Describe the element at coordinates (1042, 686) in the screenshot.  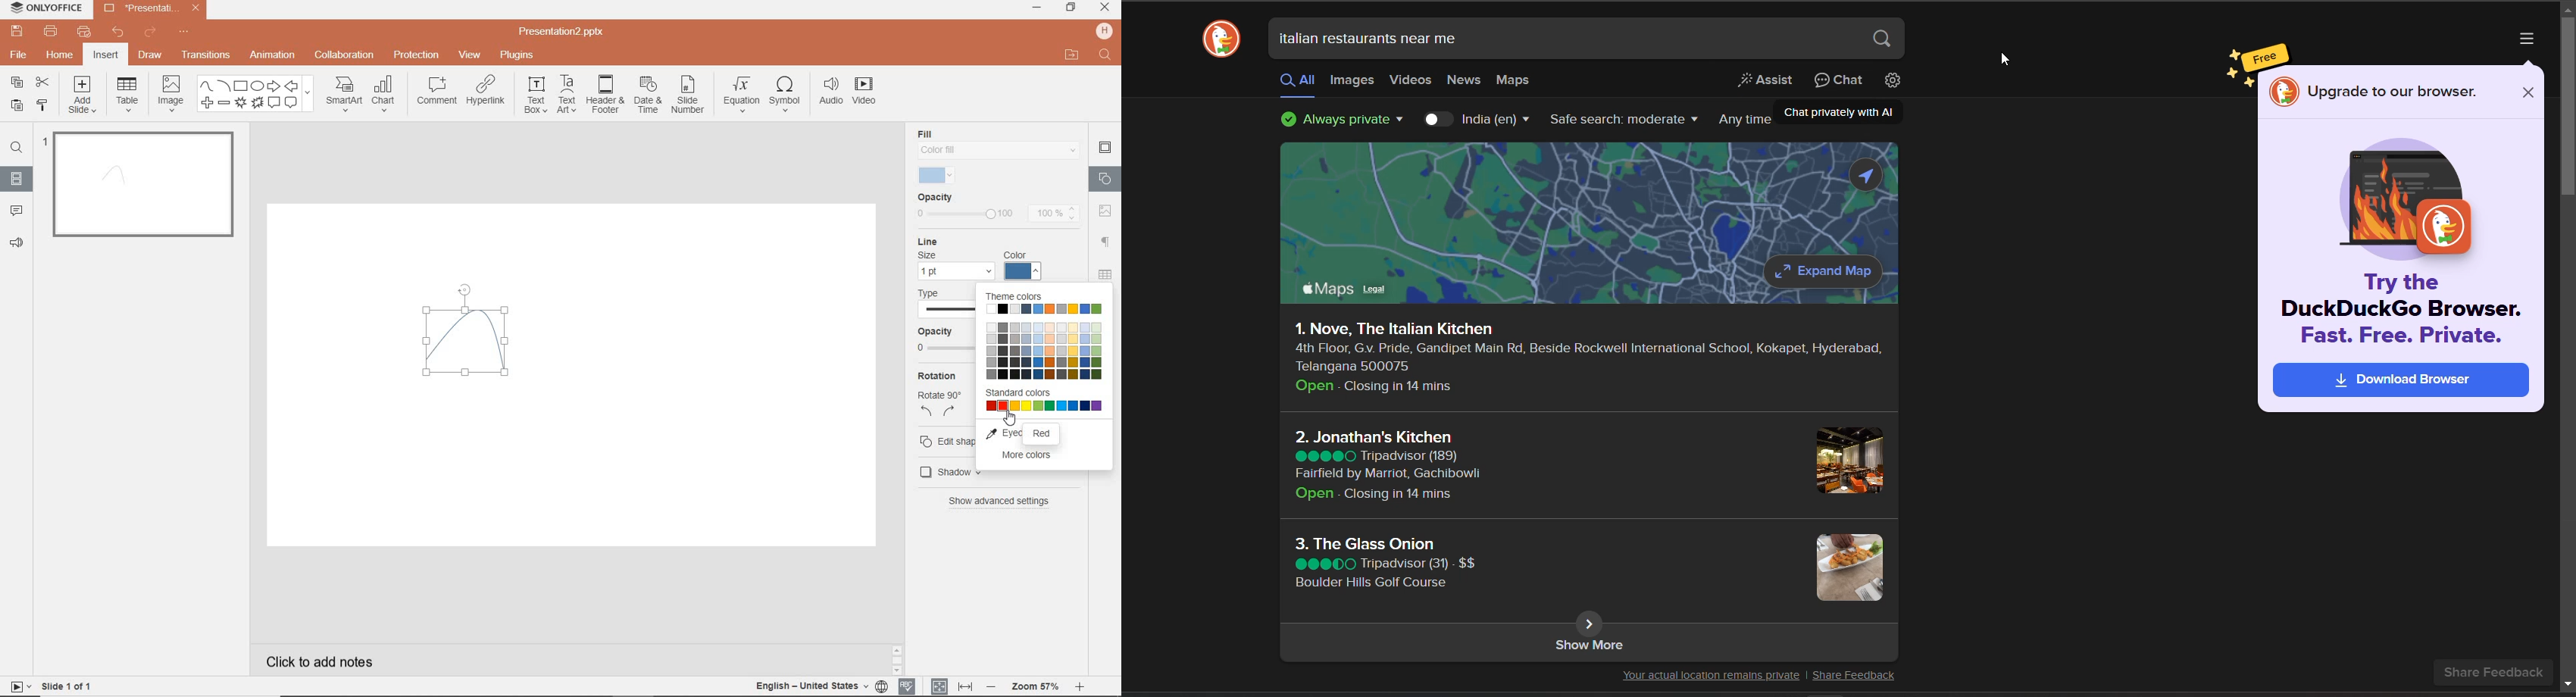
I see `ZOOM` at that location.